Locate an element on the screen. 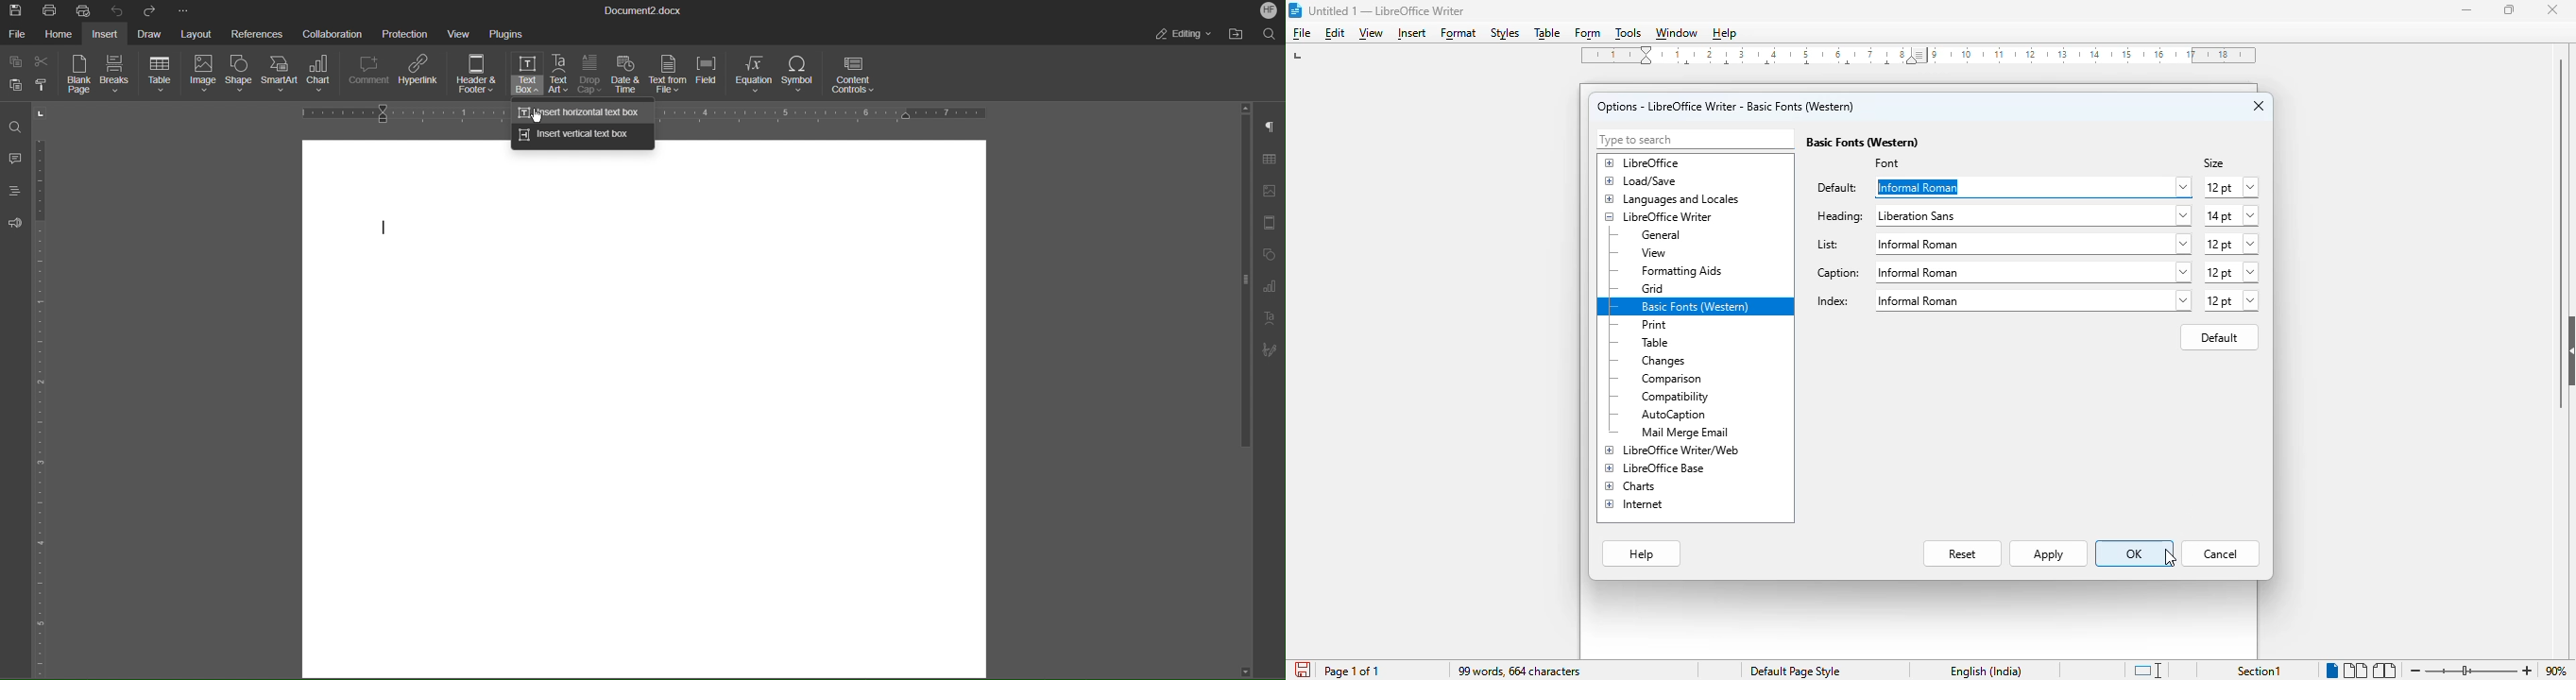 The width and height of the screenshot is (2576, 700). Print is located at coordinates (51, 9).